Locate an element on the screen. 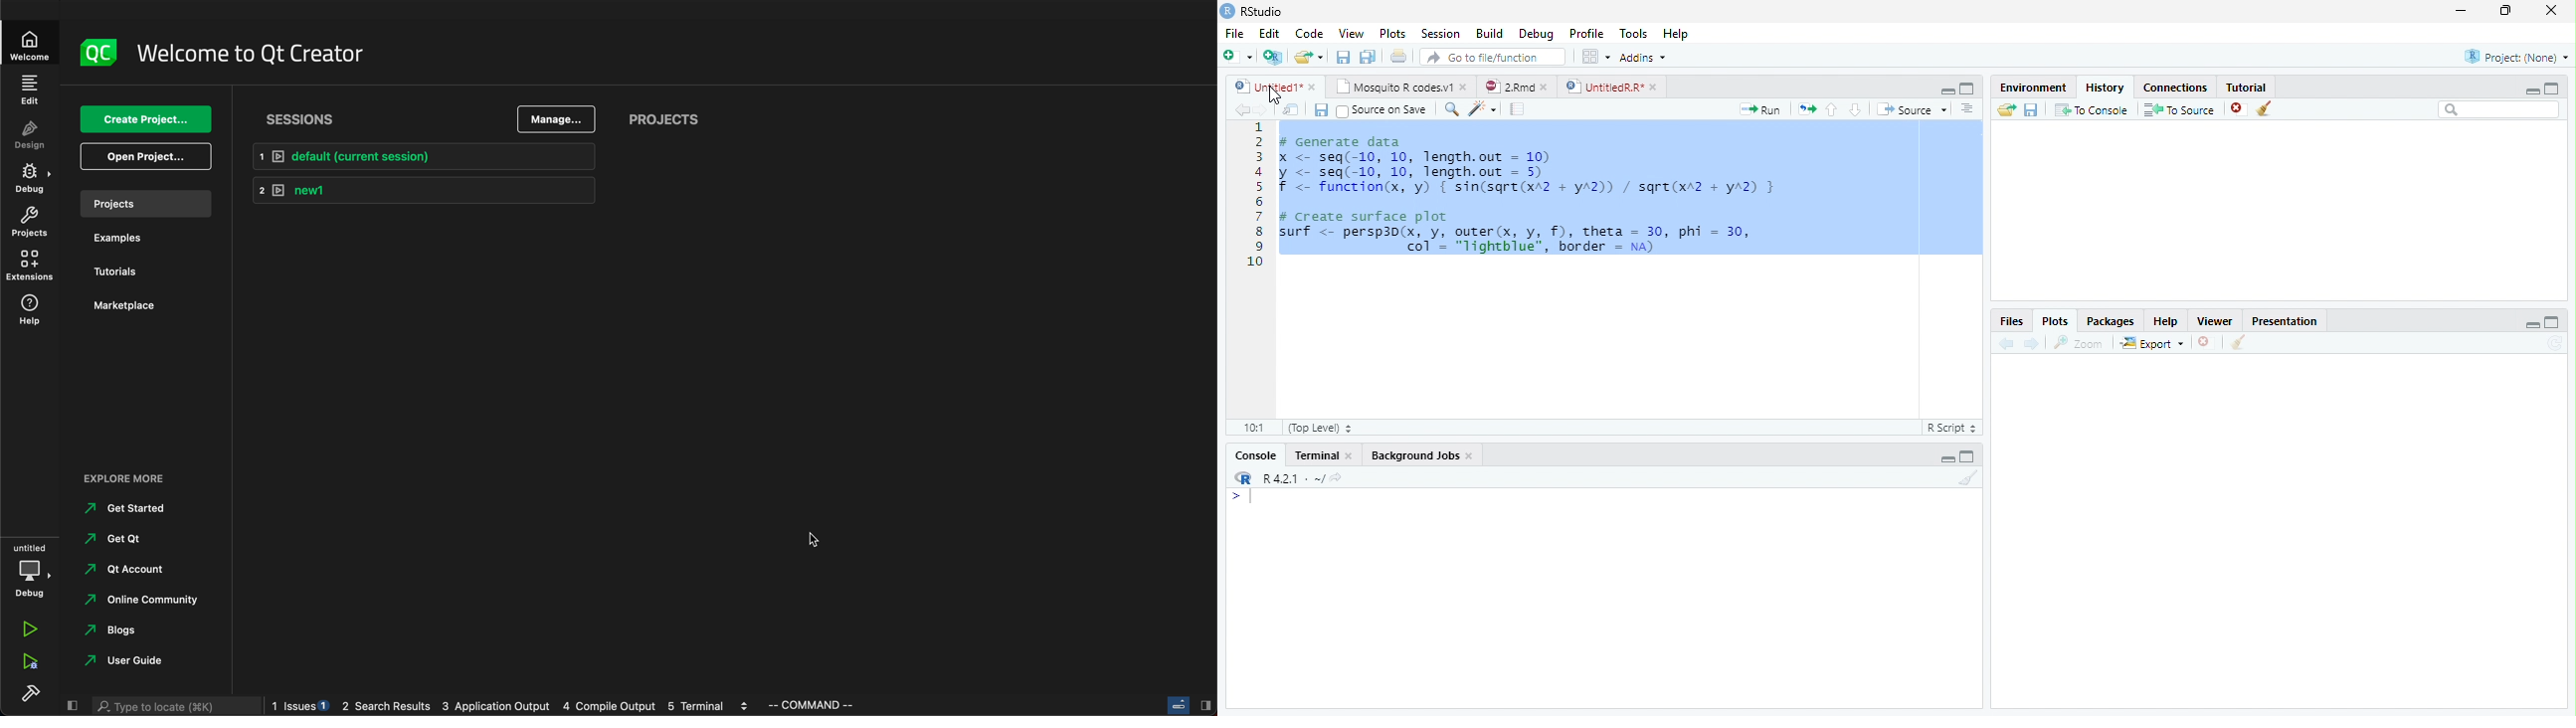 Image resolution: width=2576 pixels, height=728 pixels. Source is located at coordinates (1911, 108).